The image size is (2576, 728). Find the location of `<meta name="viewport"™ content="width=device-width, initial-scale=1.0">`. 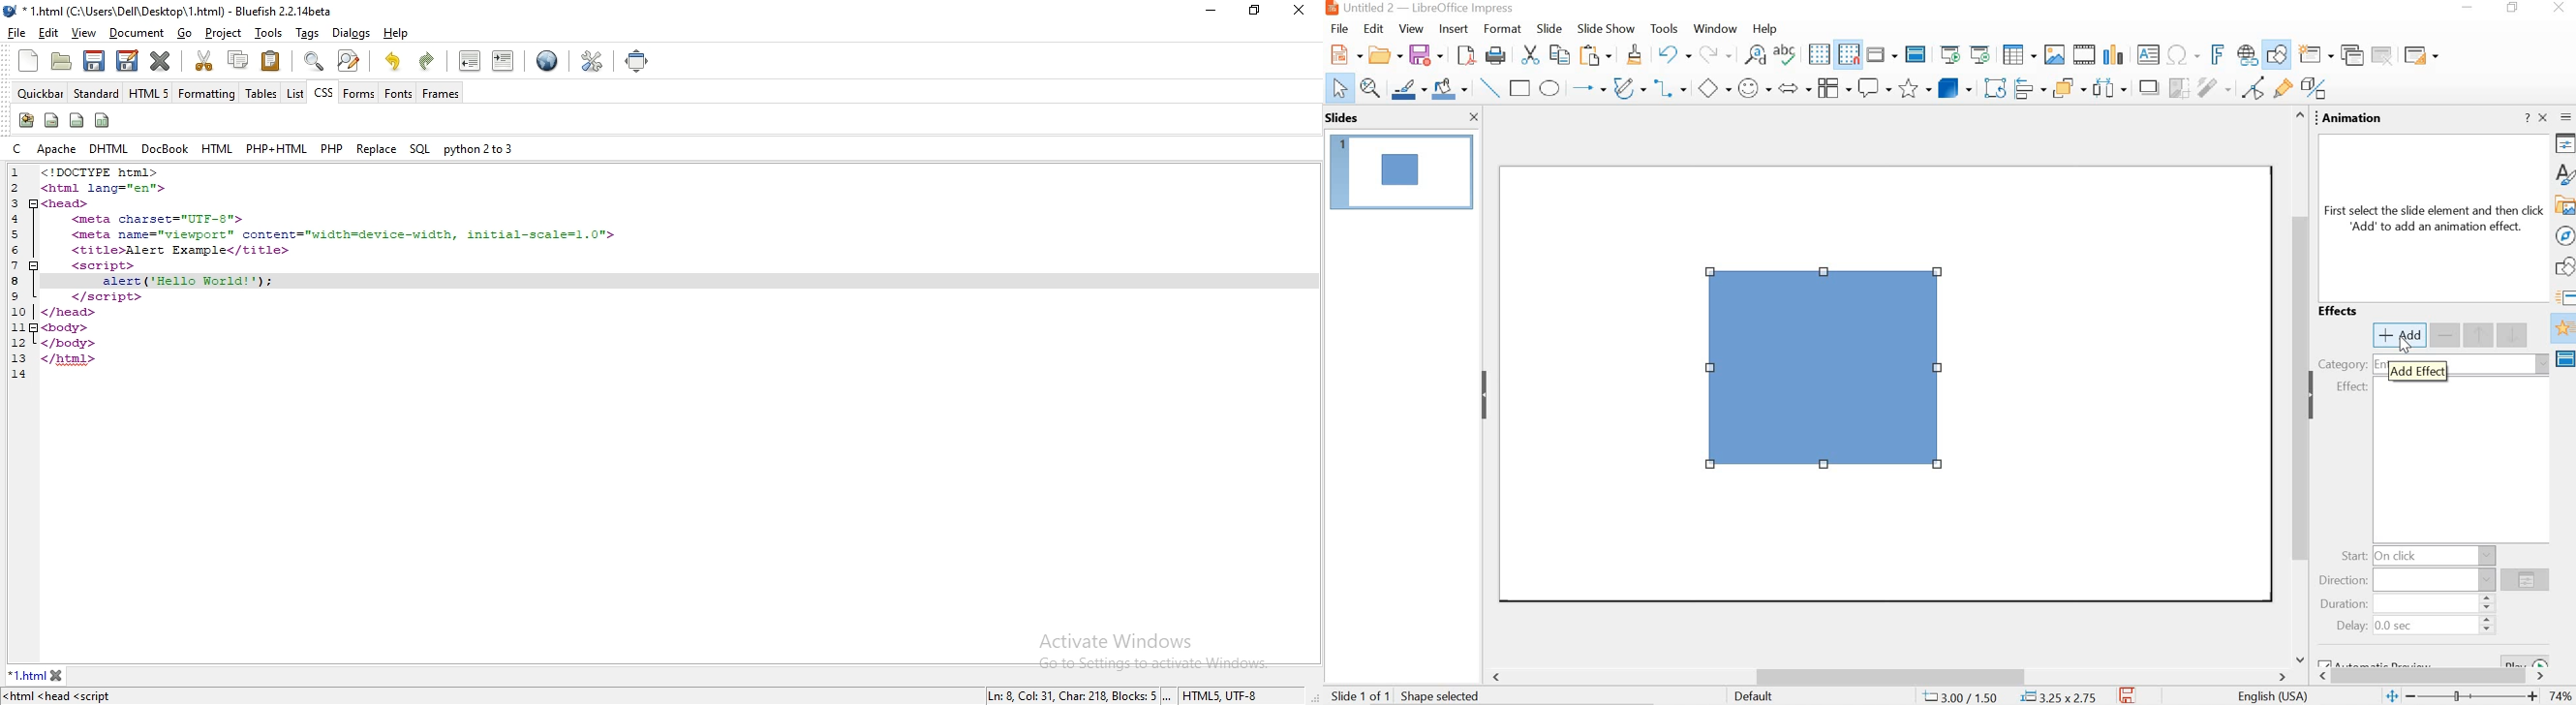

<meta name="viewport"™ content="width=device-width, initial-scale=1.0"> is located at coordinates (344, 234).